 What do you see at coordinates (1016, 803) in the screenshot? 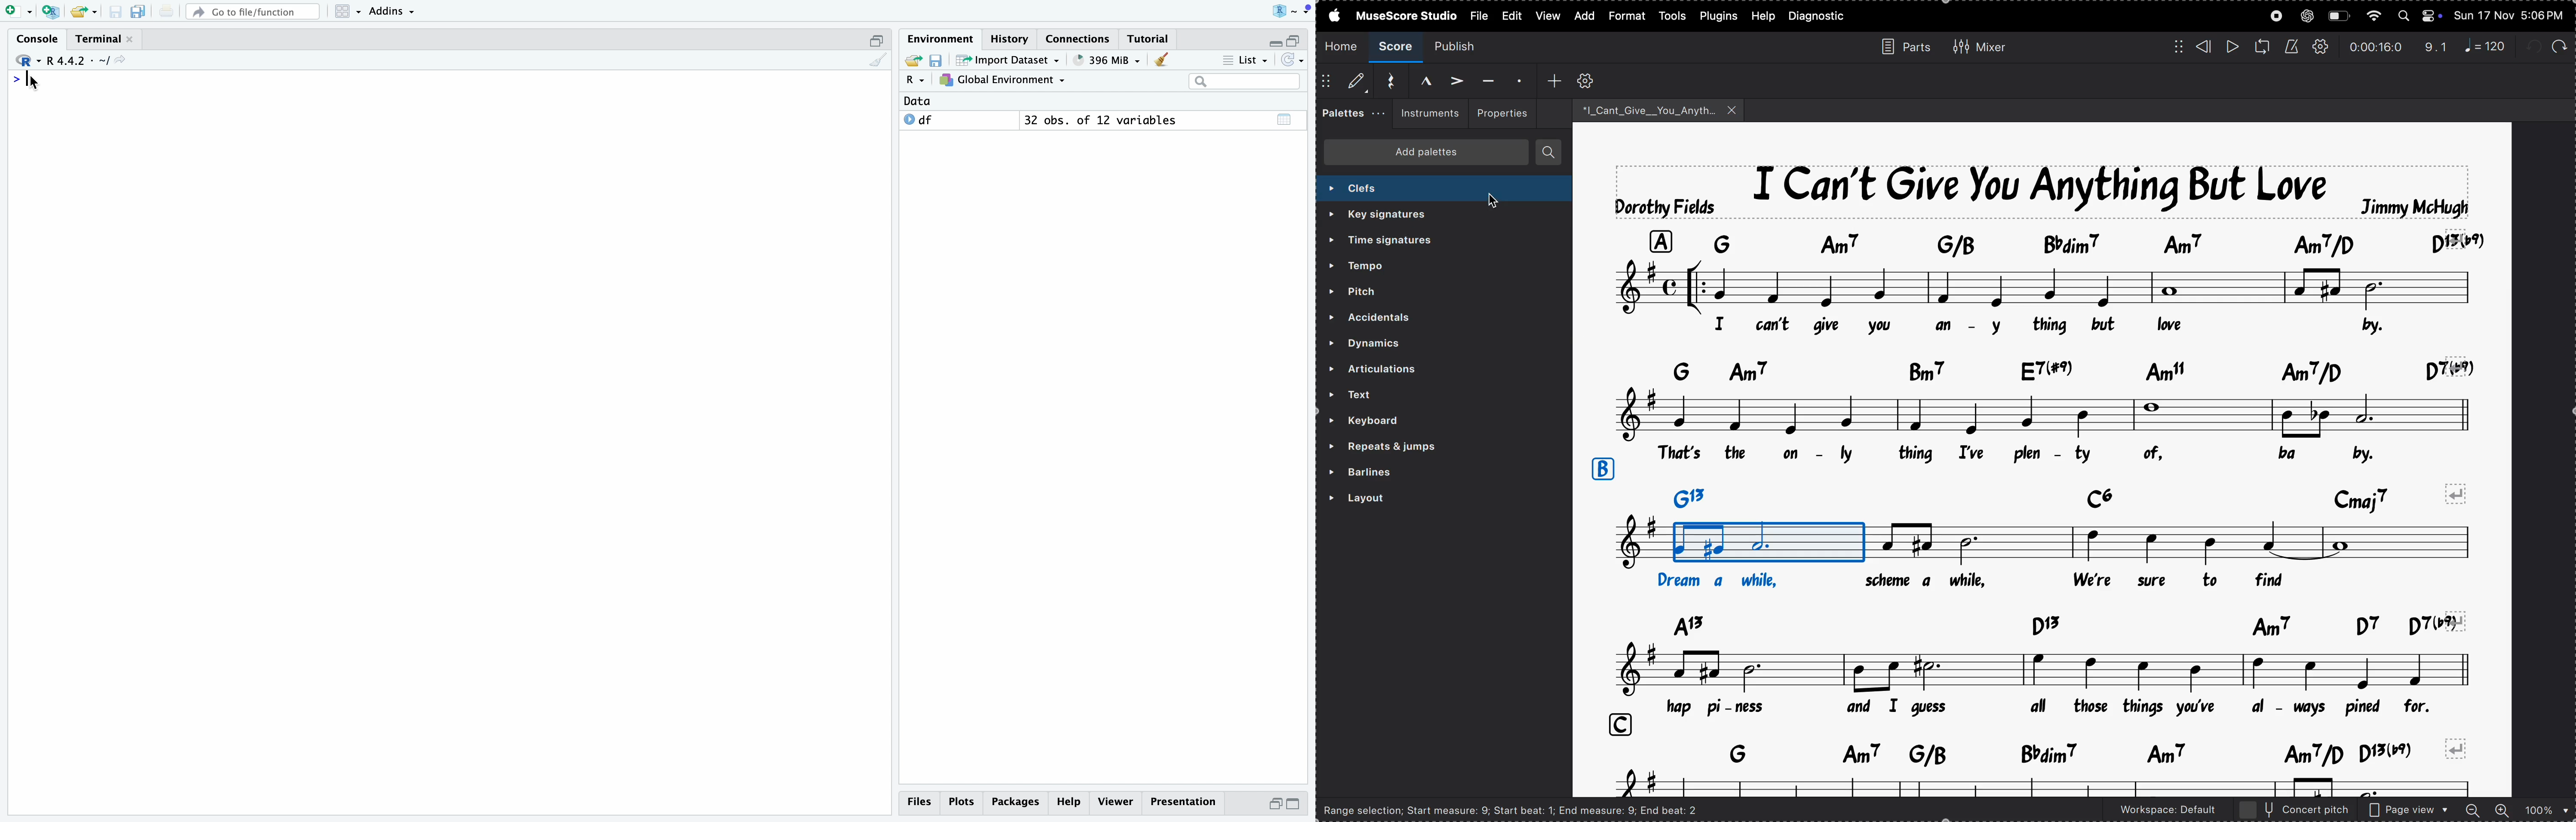
I see `` at bounding box center [1016, 803].